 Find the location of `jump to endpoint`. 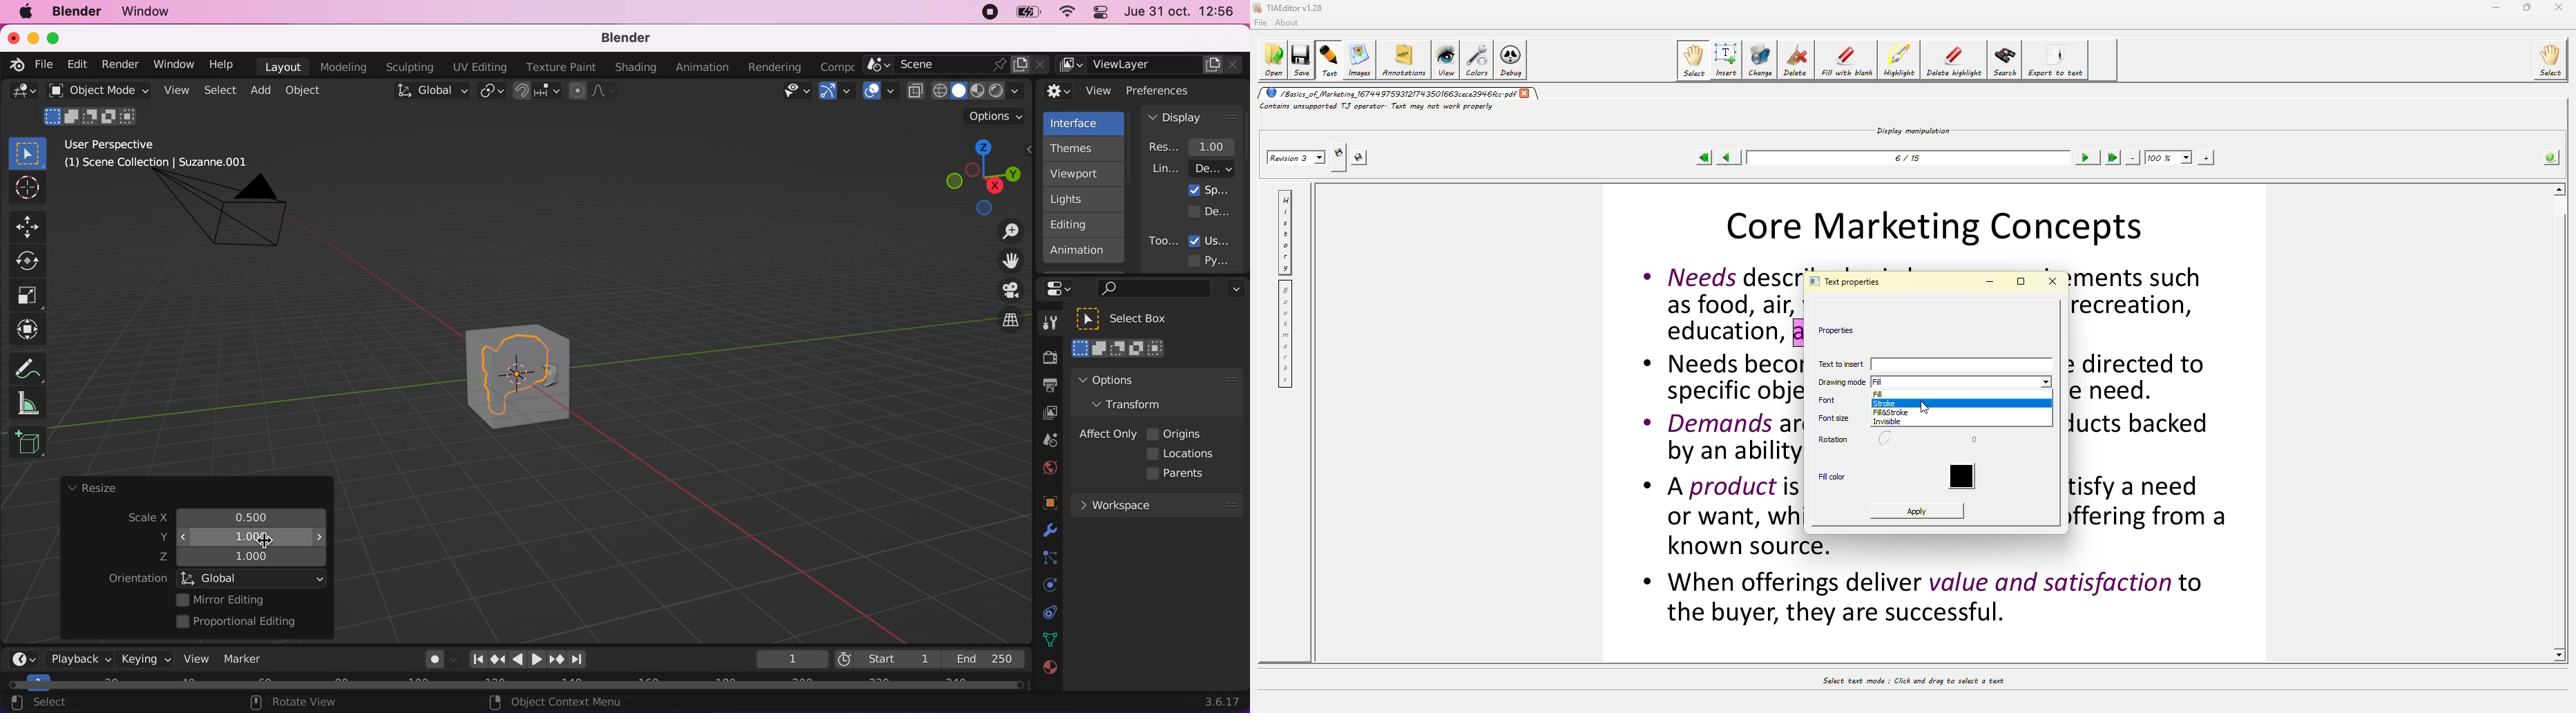

jump to endpoint is located at coordinates (582, 660).